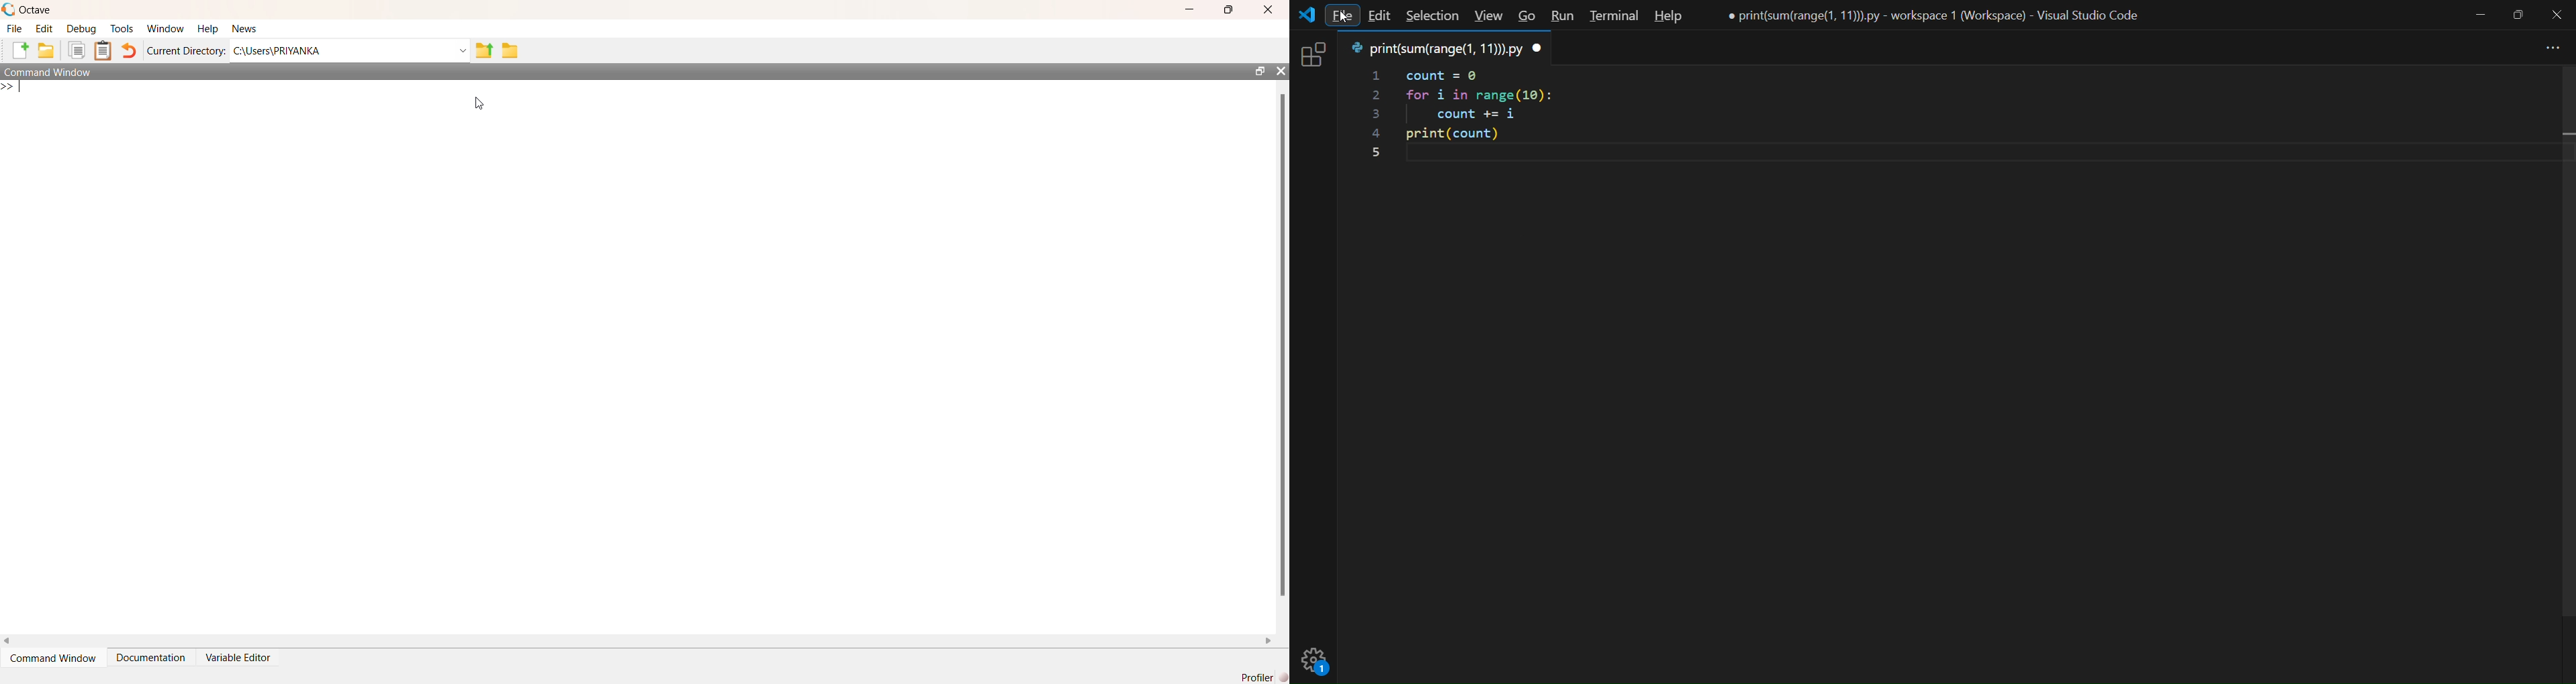 Image resolution: width=2576 pixels, height=700 pixels. I want to click on logo, so click(8, 9).